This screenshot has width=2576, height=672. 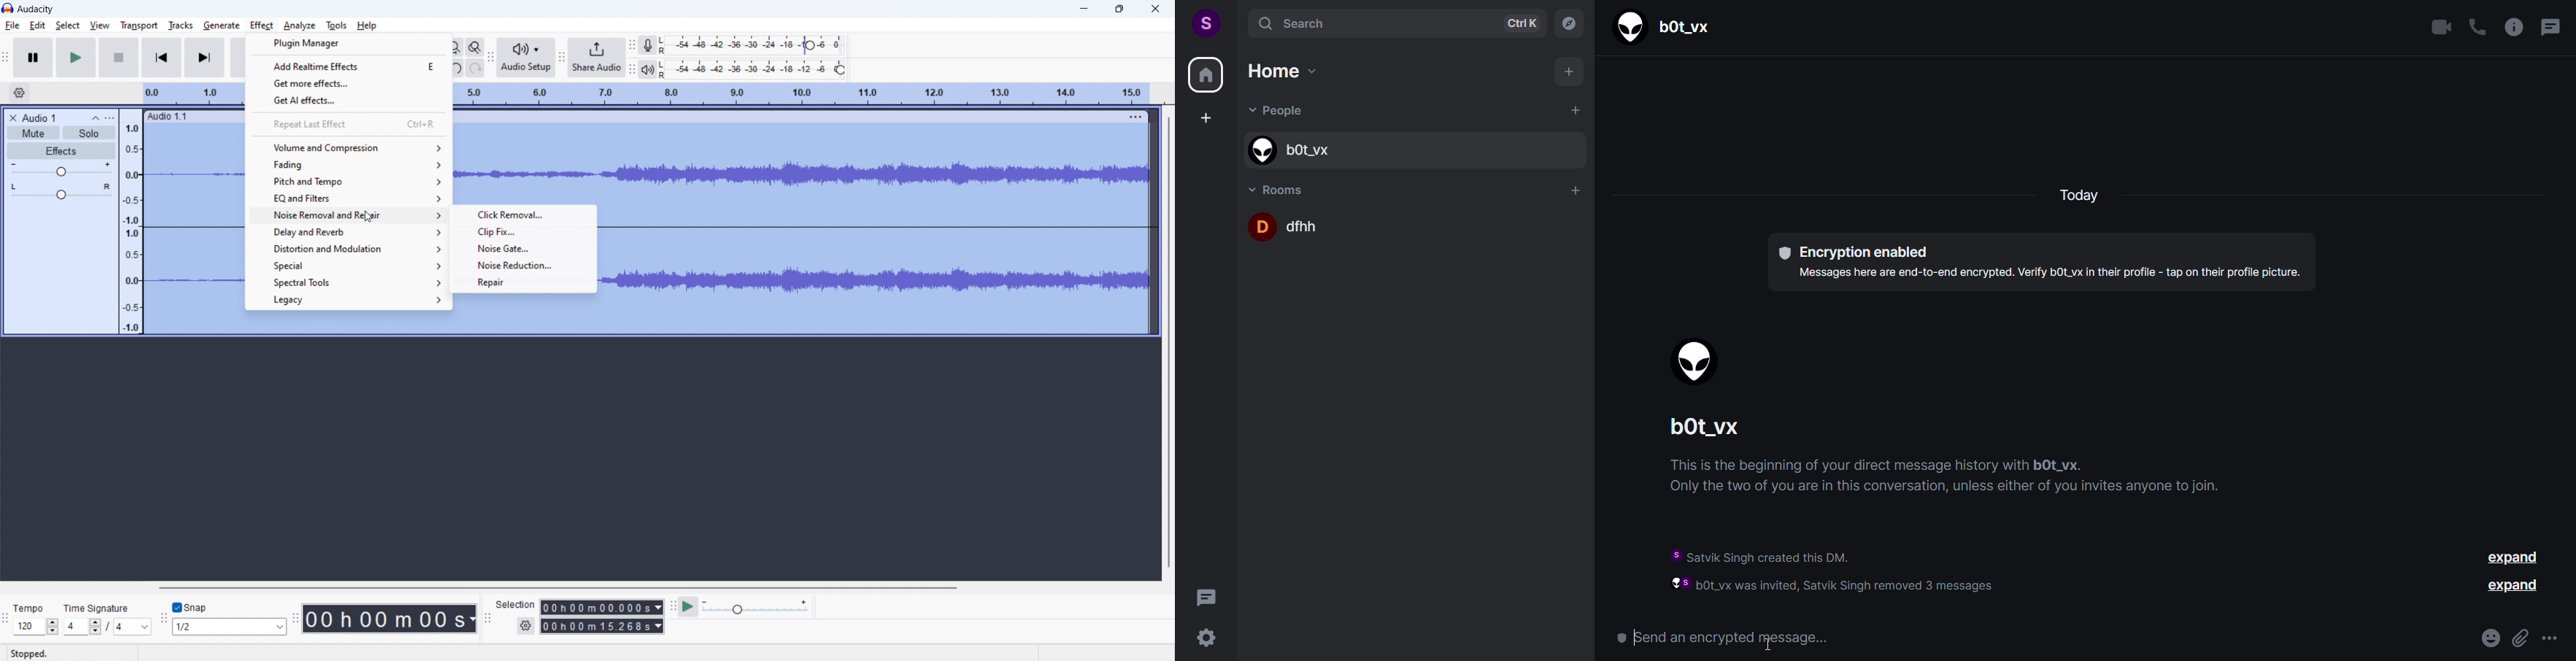 I want to click on timeline settings, so click(x=20, y=92).